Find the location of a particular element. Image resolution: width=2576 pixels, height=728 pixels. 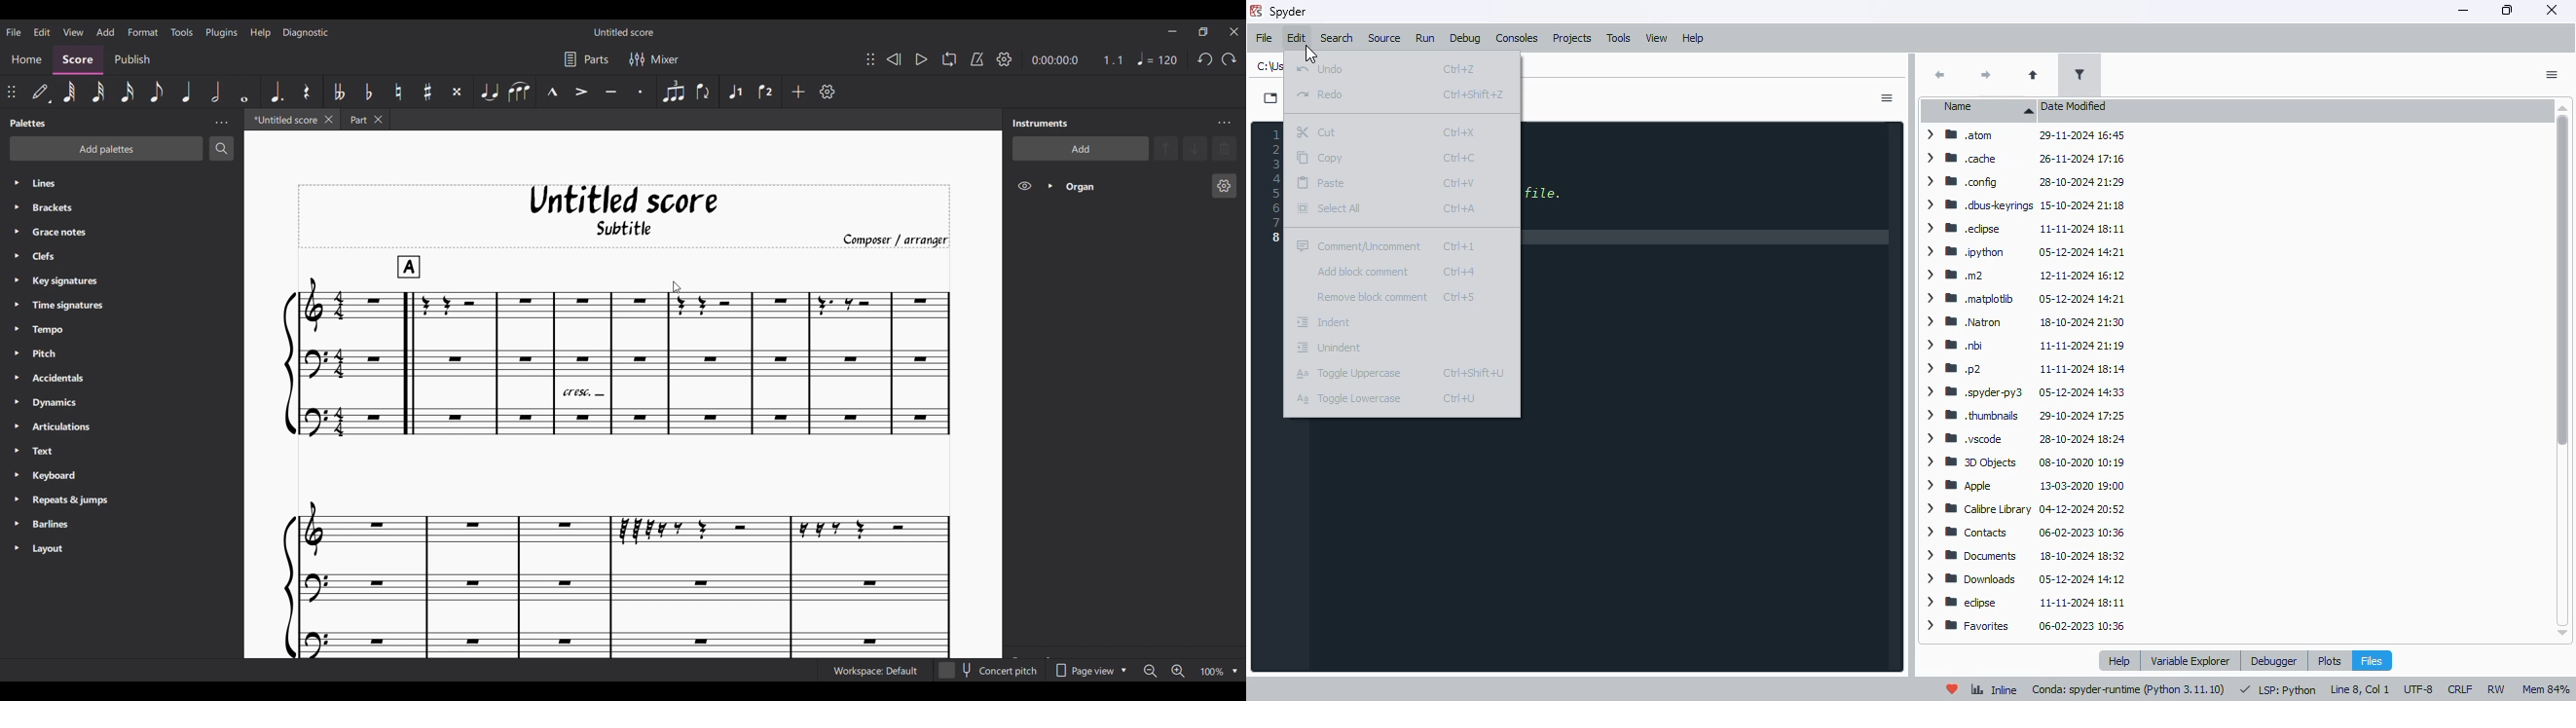

Instrument panel settings is located at coordinates (1224, 123).